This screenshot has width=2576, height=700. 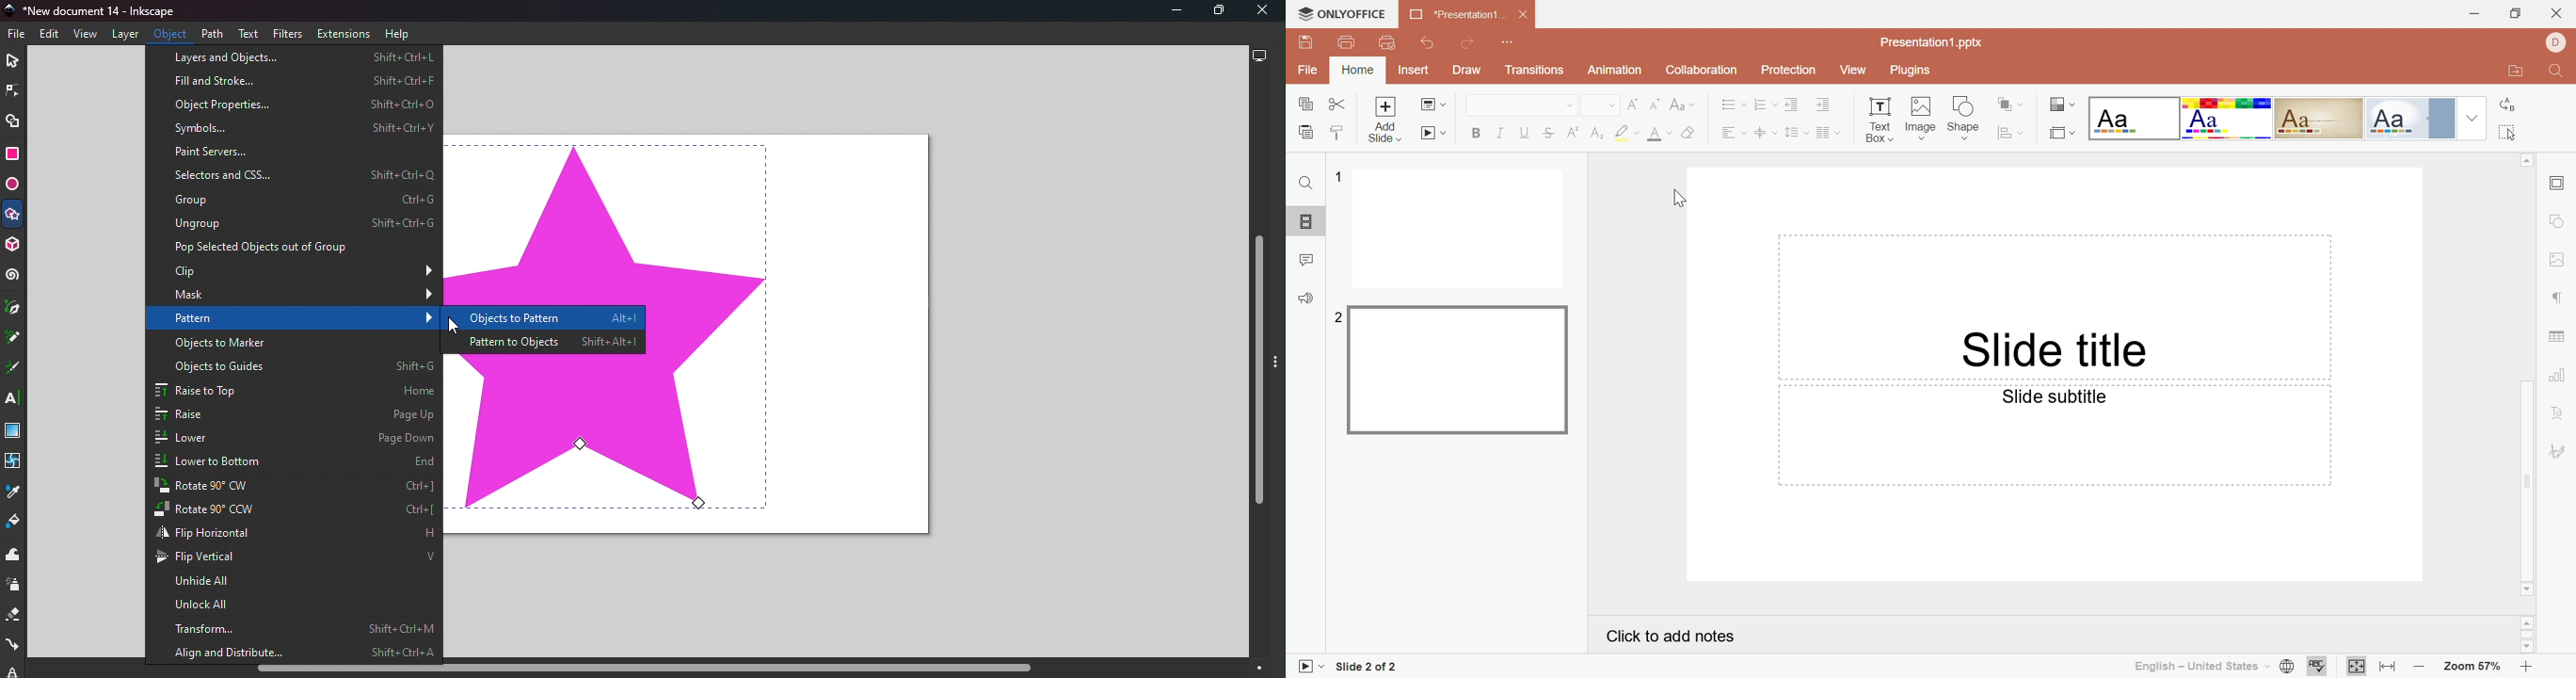 What do you see at coordinates (2561, 338) in the screenshot?
I see `table settings` at bounding box center [2561, 338].